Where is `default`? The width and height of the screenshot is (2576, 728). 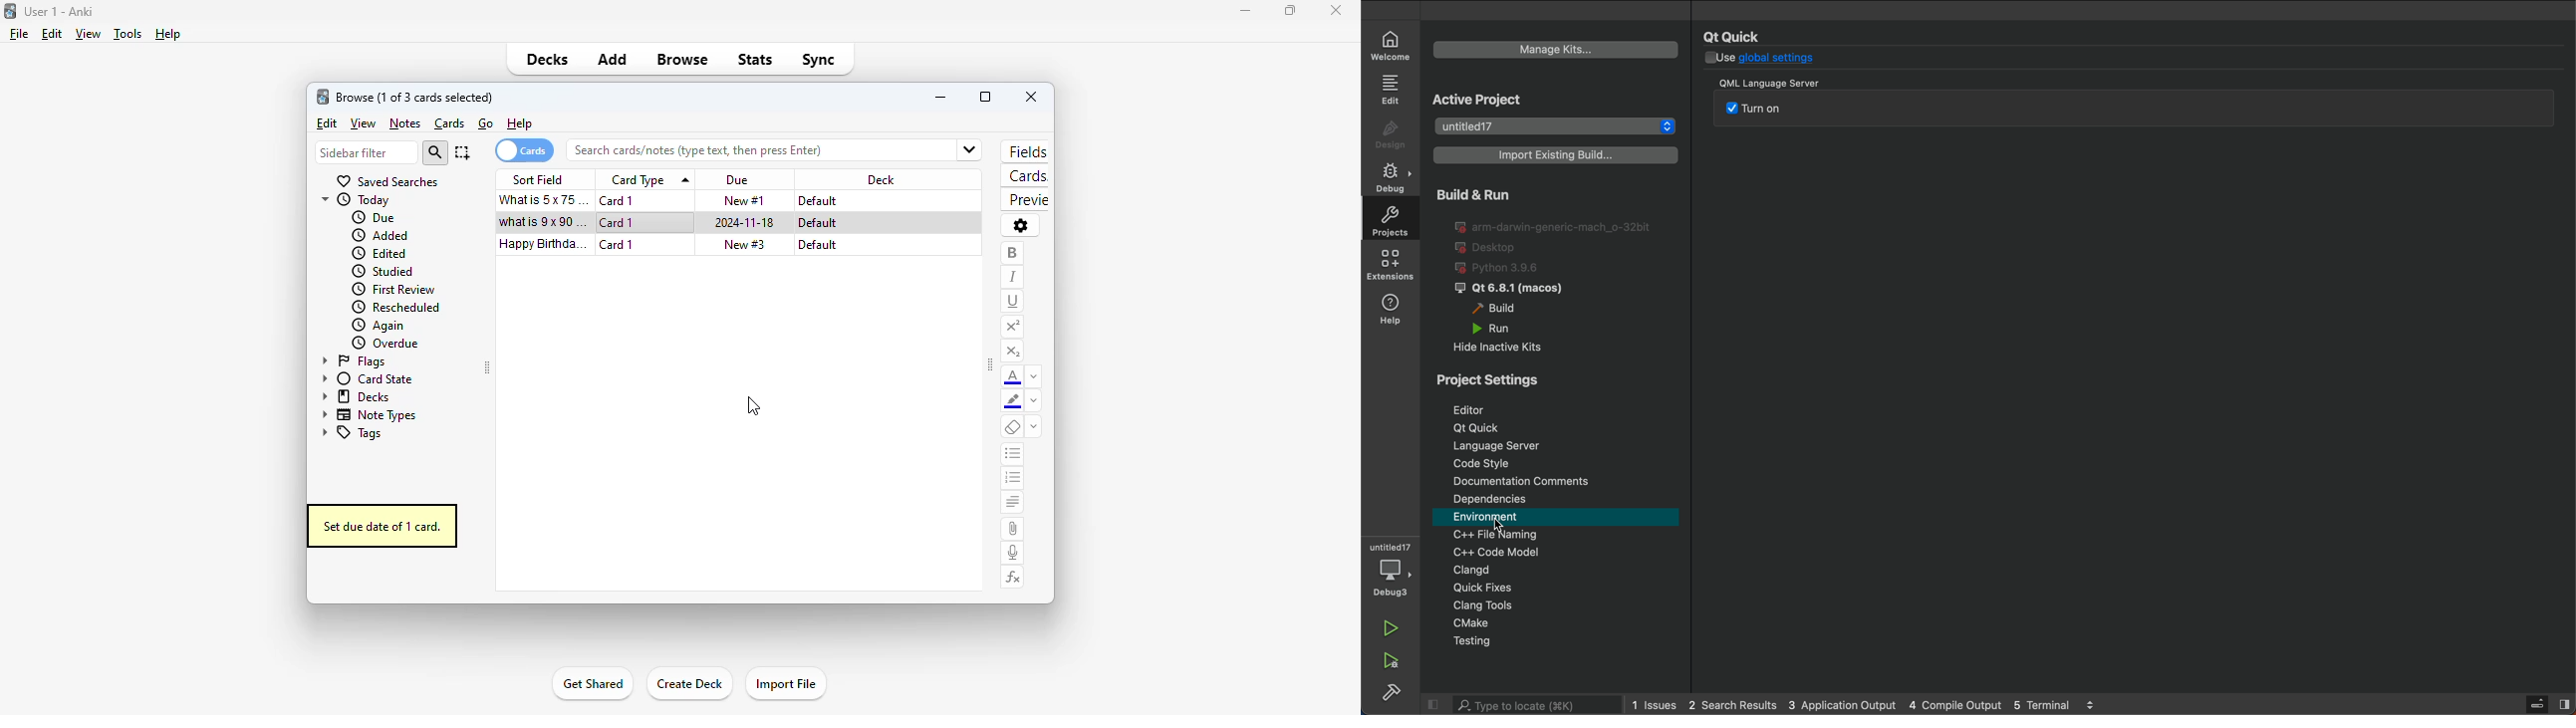 default is located at coordinates (818, 201).